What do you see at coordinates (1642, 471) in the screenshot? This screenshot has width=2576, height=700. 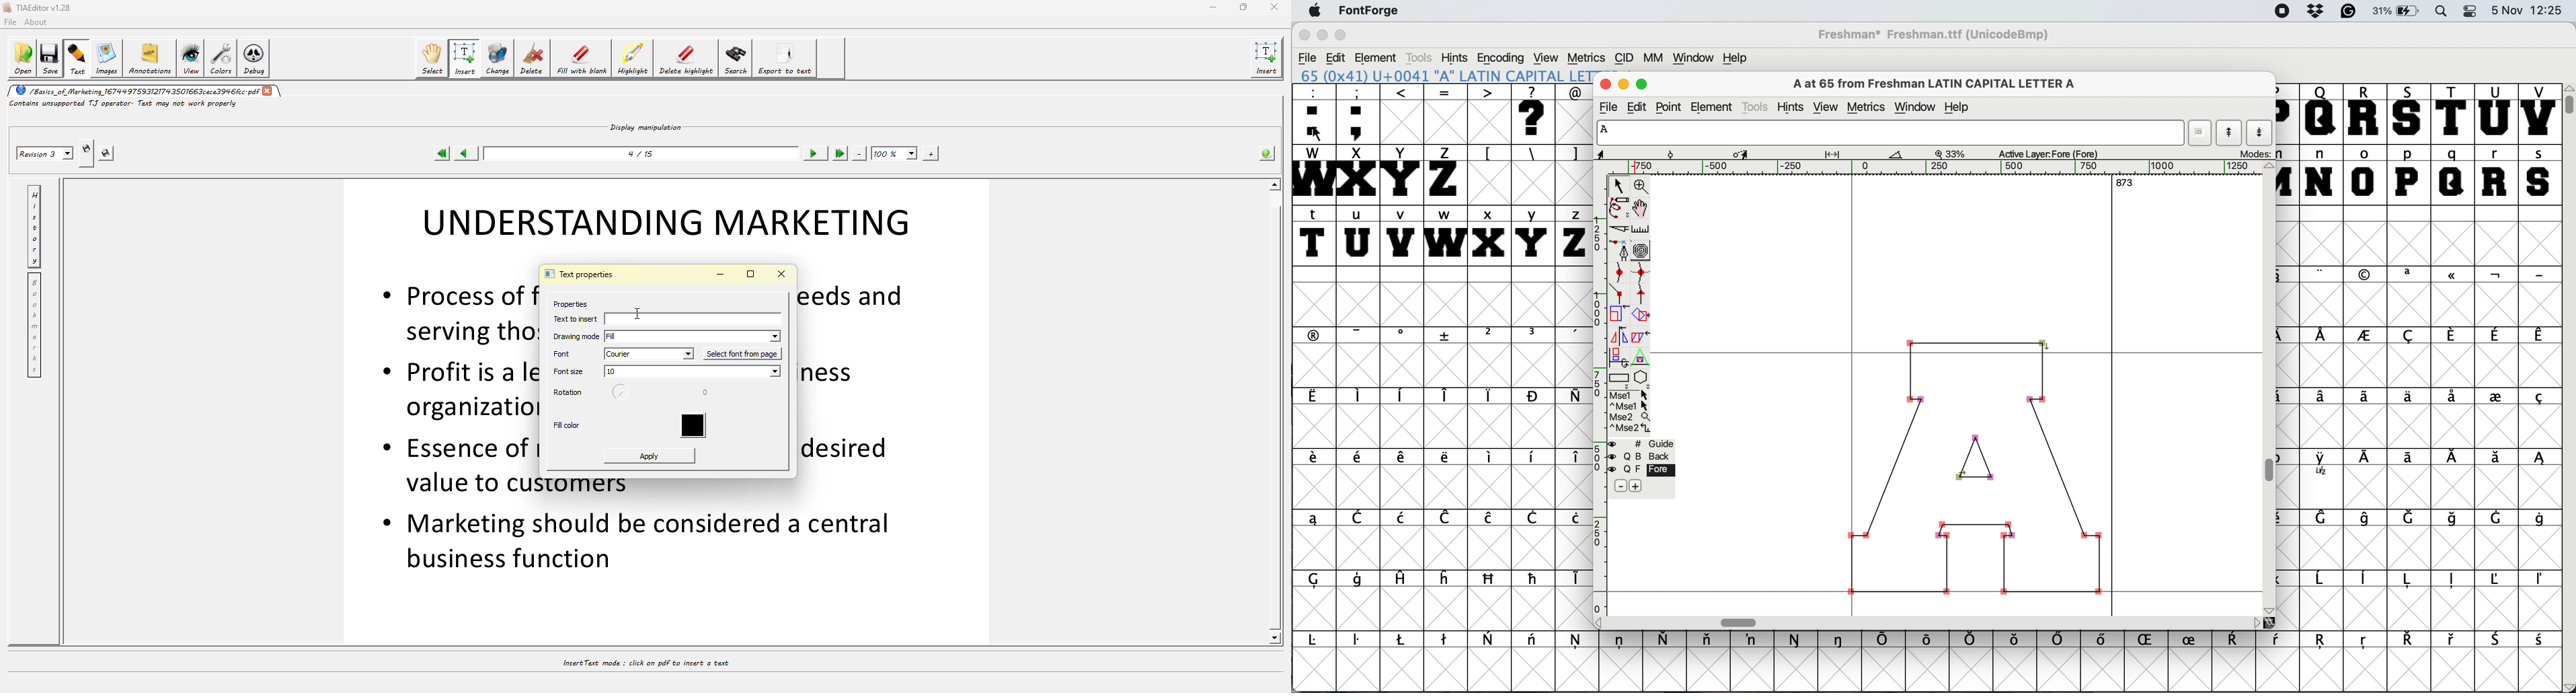 I see `fore` at bounding box center [1642, 471].